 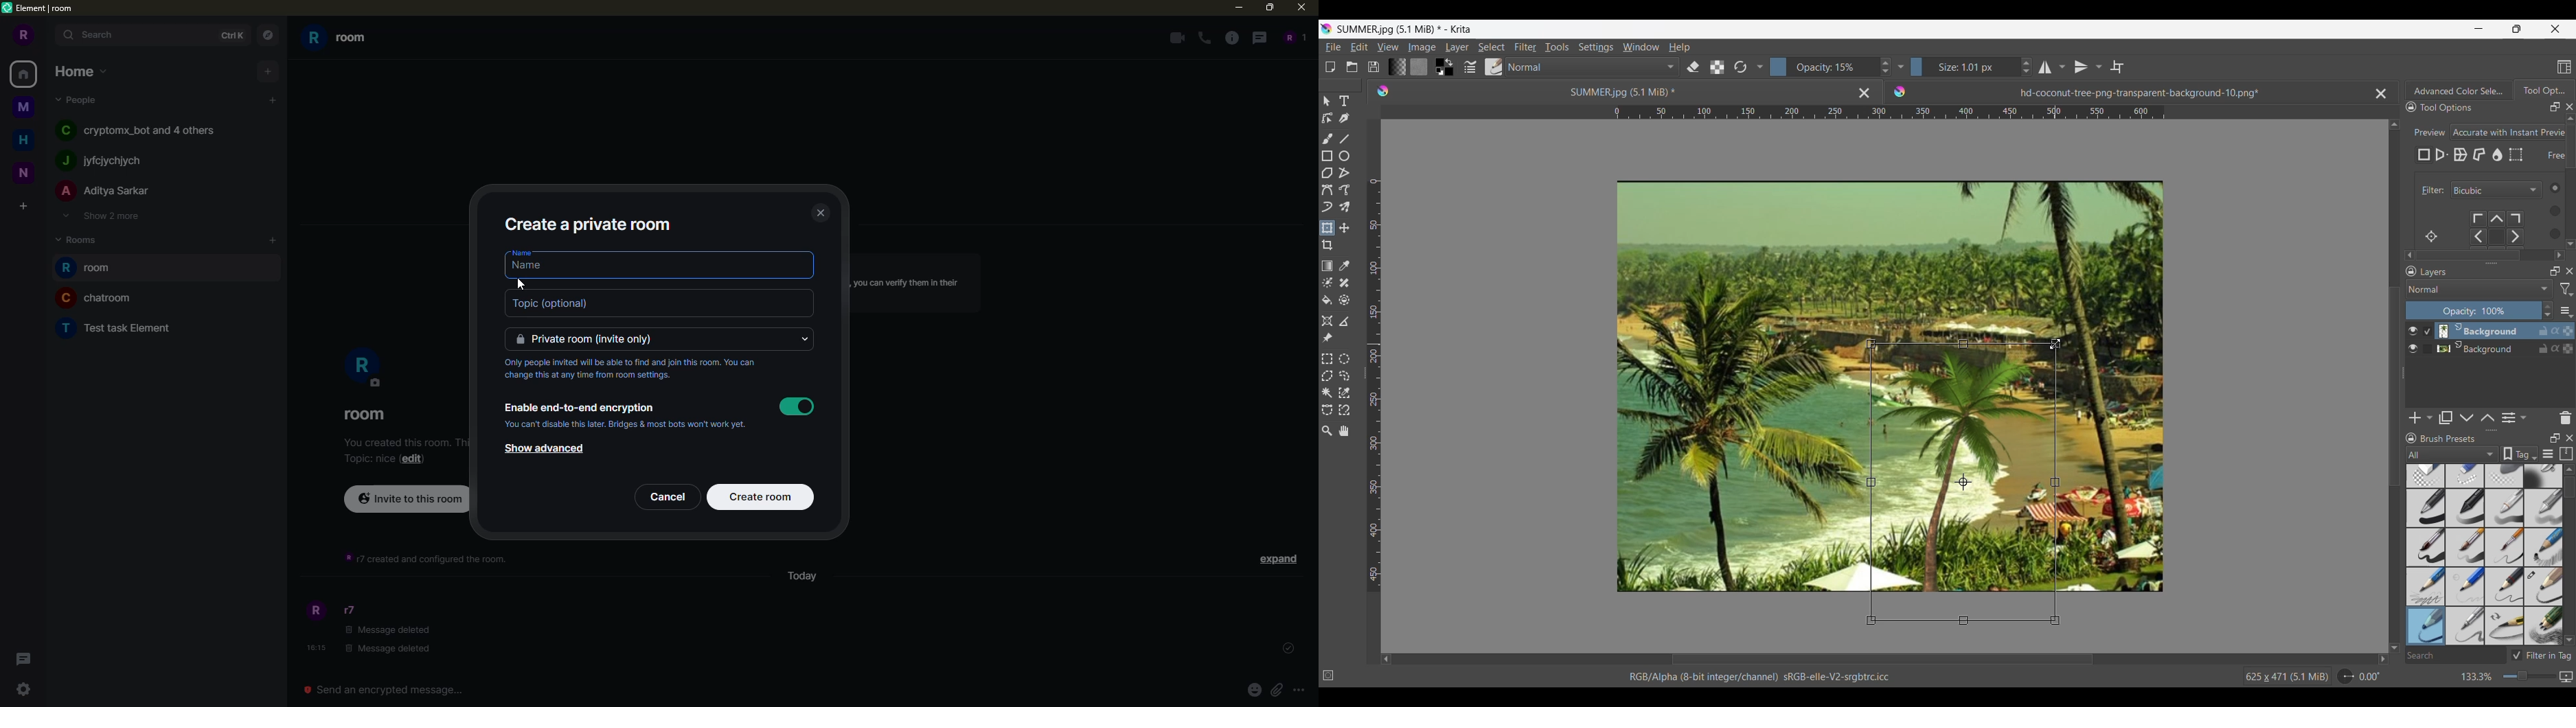 I want to click on Cursor unchanged, left mouse button selected, so click(x=2055, y=344).